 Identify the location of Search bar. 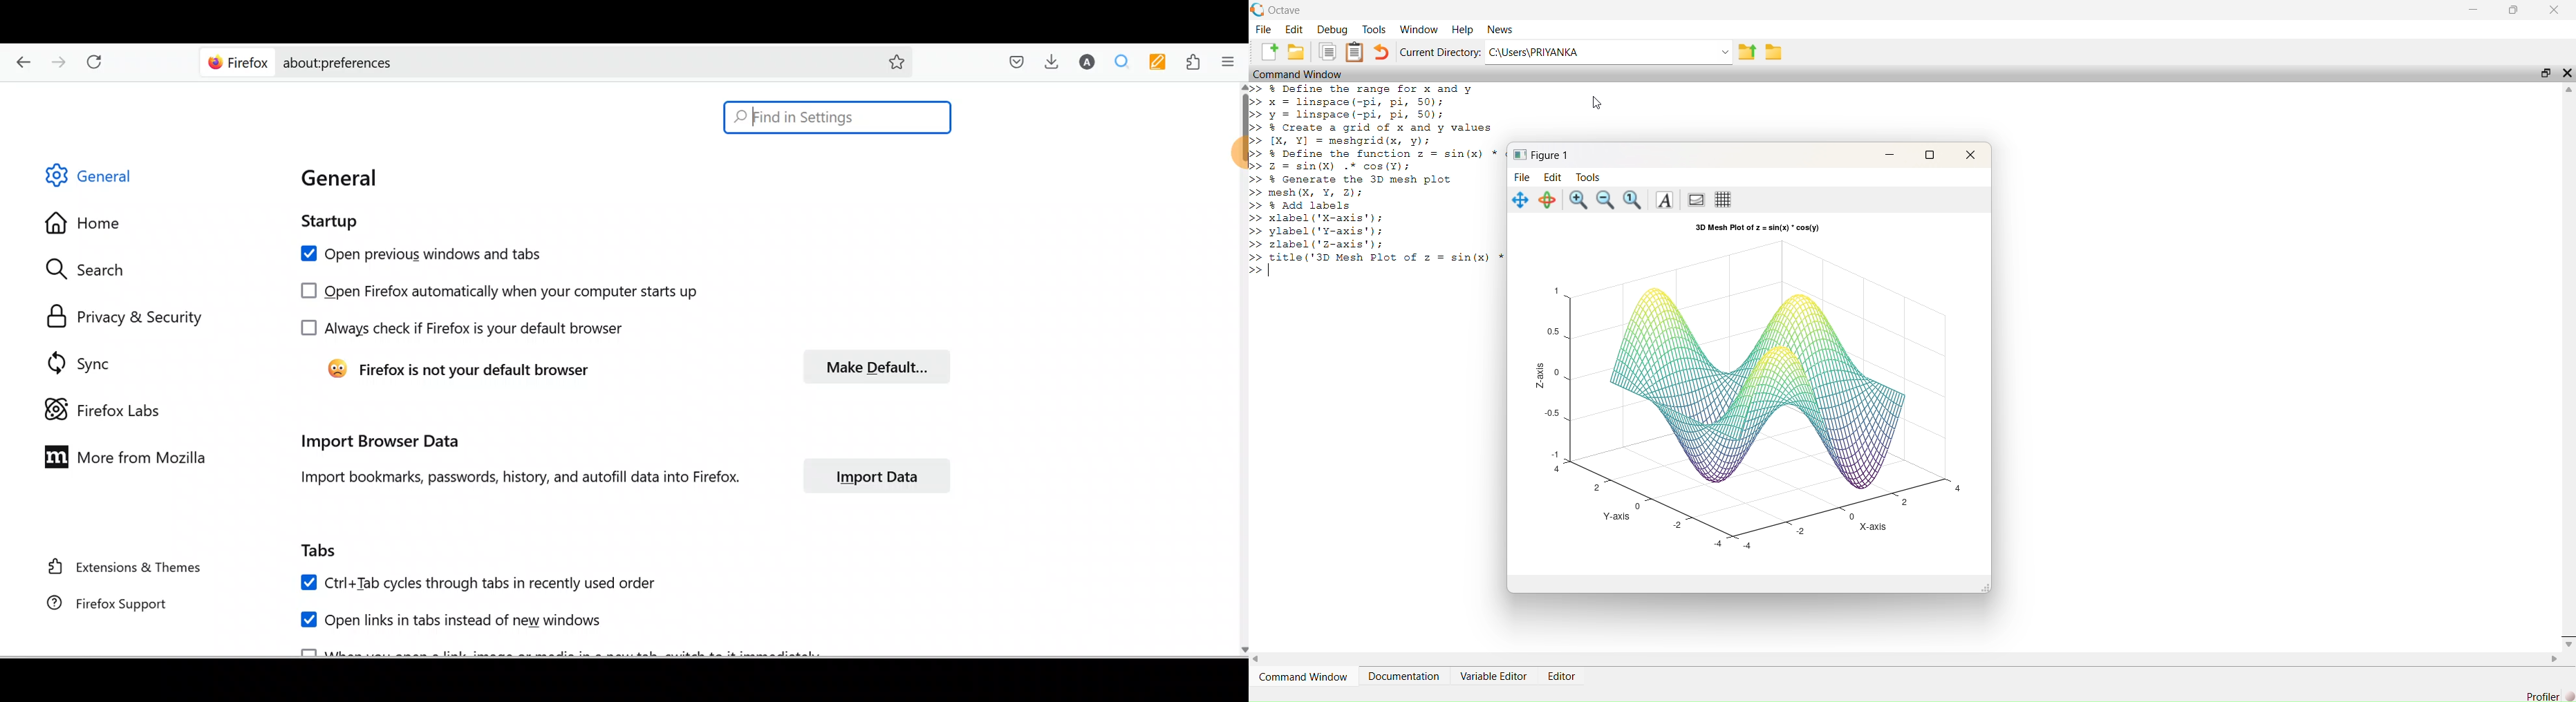
(838, 118).